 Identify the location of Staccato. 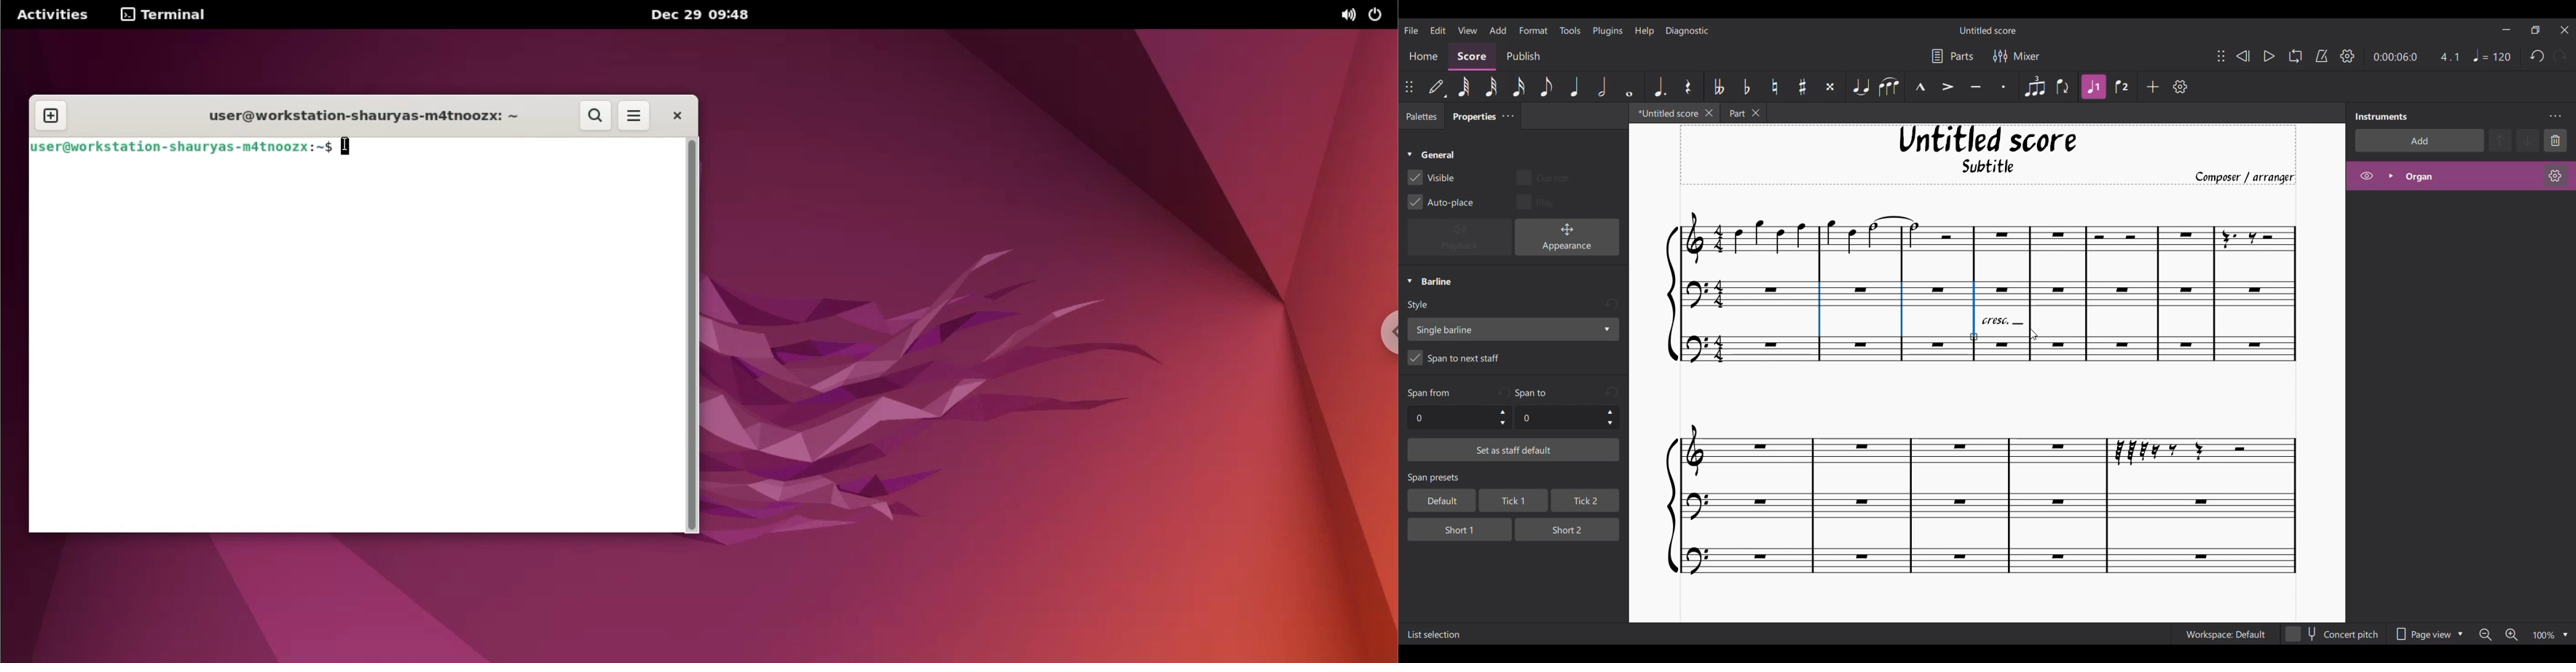
(2005, 87).